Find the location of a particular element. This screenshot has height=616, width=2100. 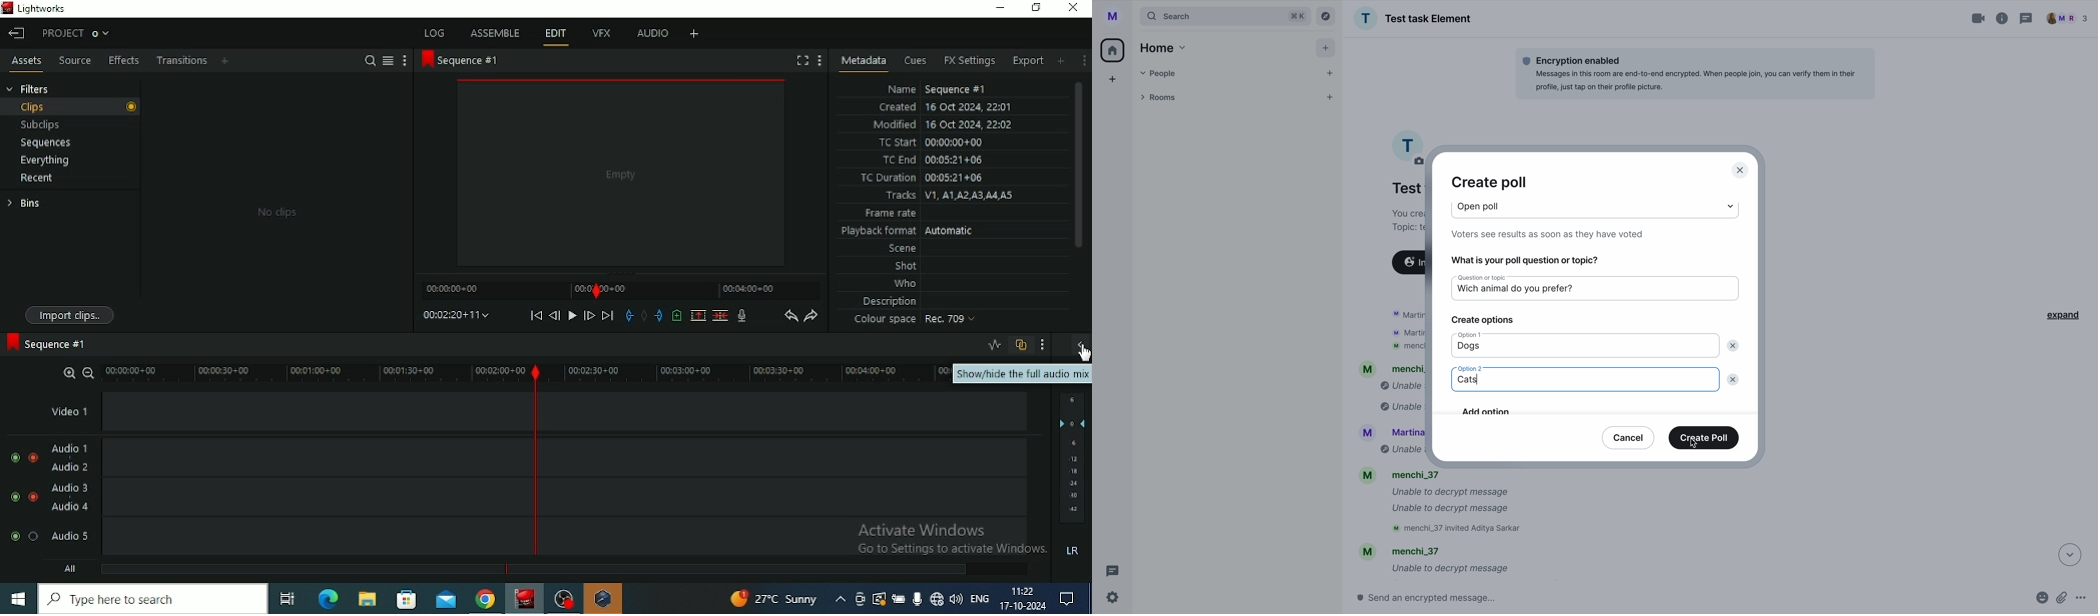

Solo this track is located at coordinates (32, 457).